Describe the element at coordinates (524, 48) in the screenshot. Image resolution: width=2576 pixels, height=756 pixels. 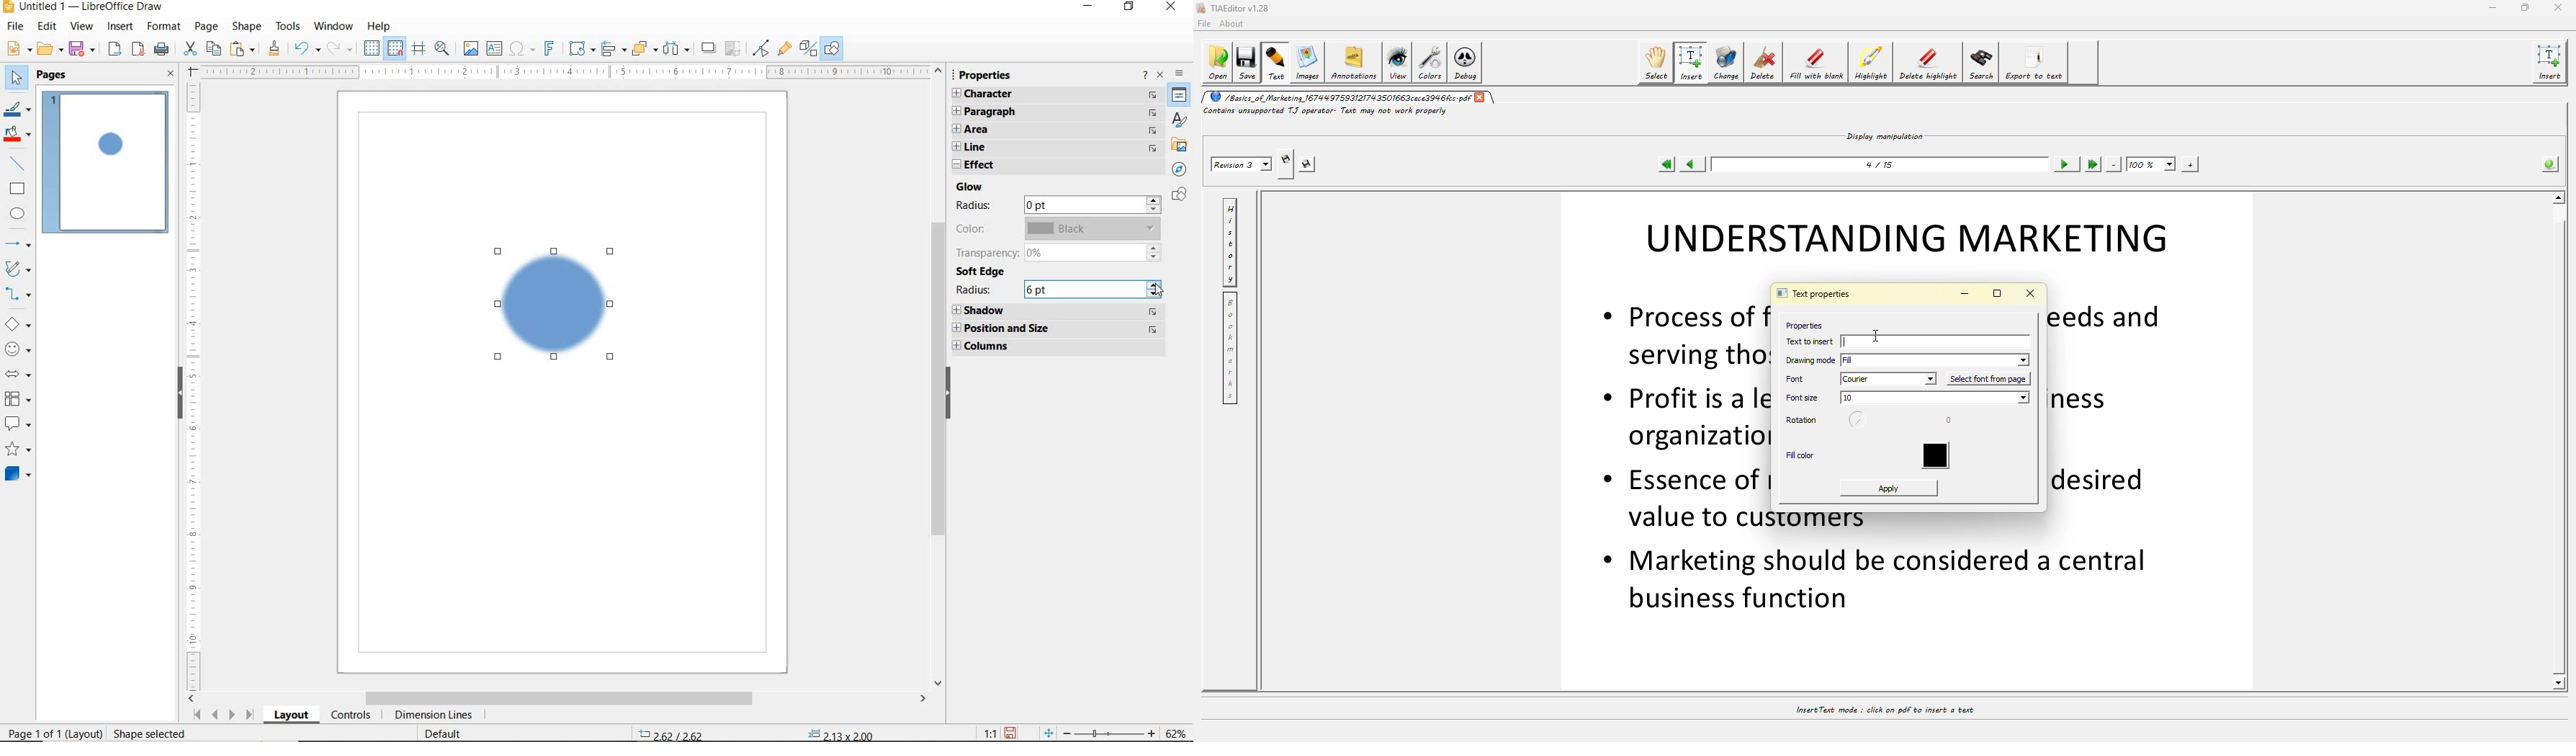
I see `INSERT SPECIAL CHARACTERS` at that location.